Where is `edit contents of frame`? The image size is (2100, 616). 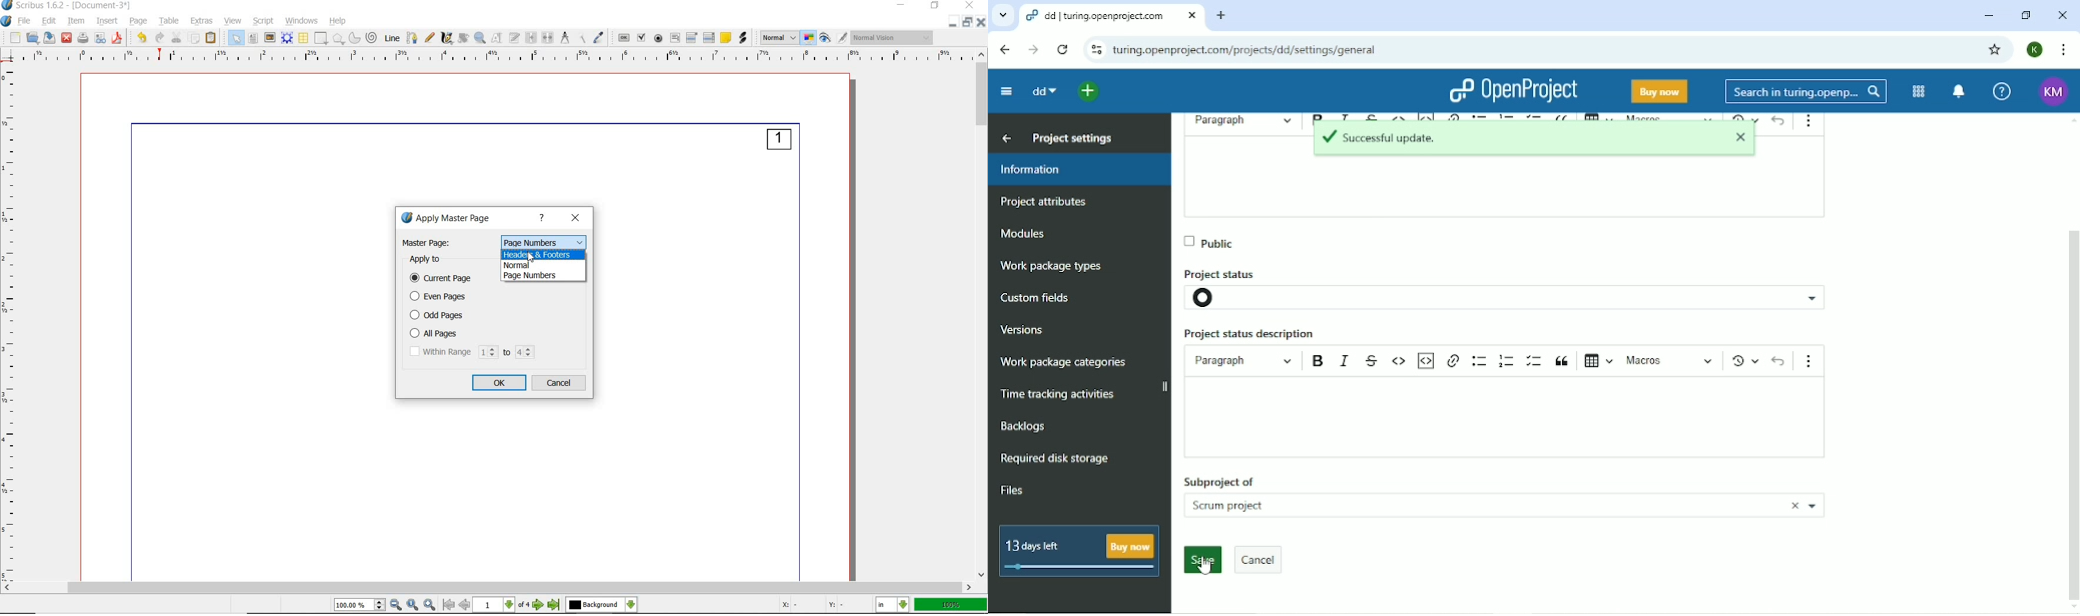
edit contents of frame is located at coordinates (496, 38).